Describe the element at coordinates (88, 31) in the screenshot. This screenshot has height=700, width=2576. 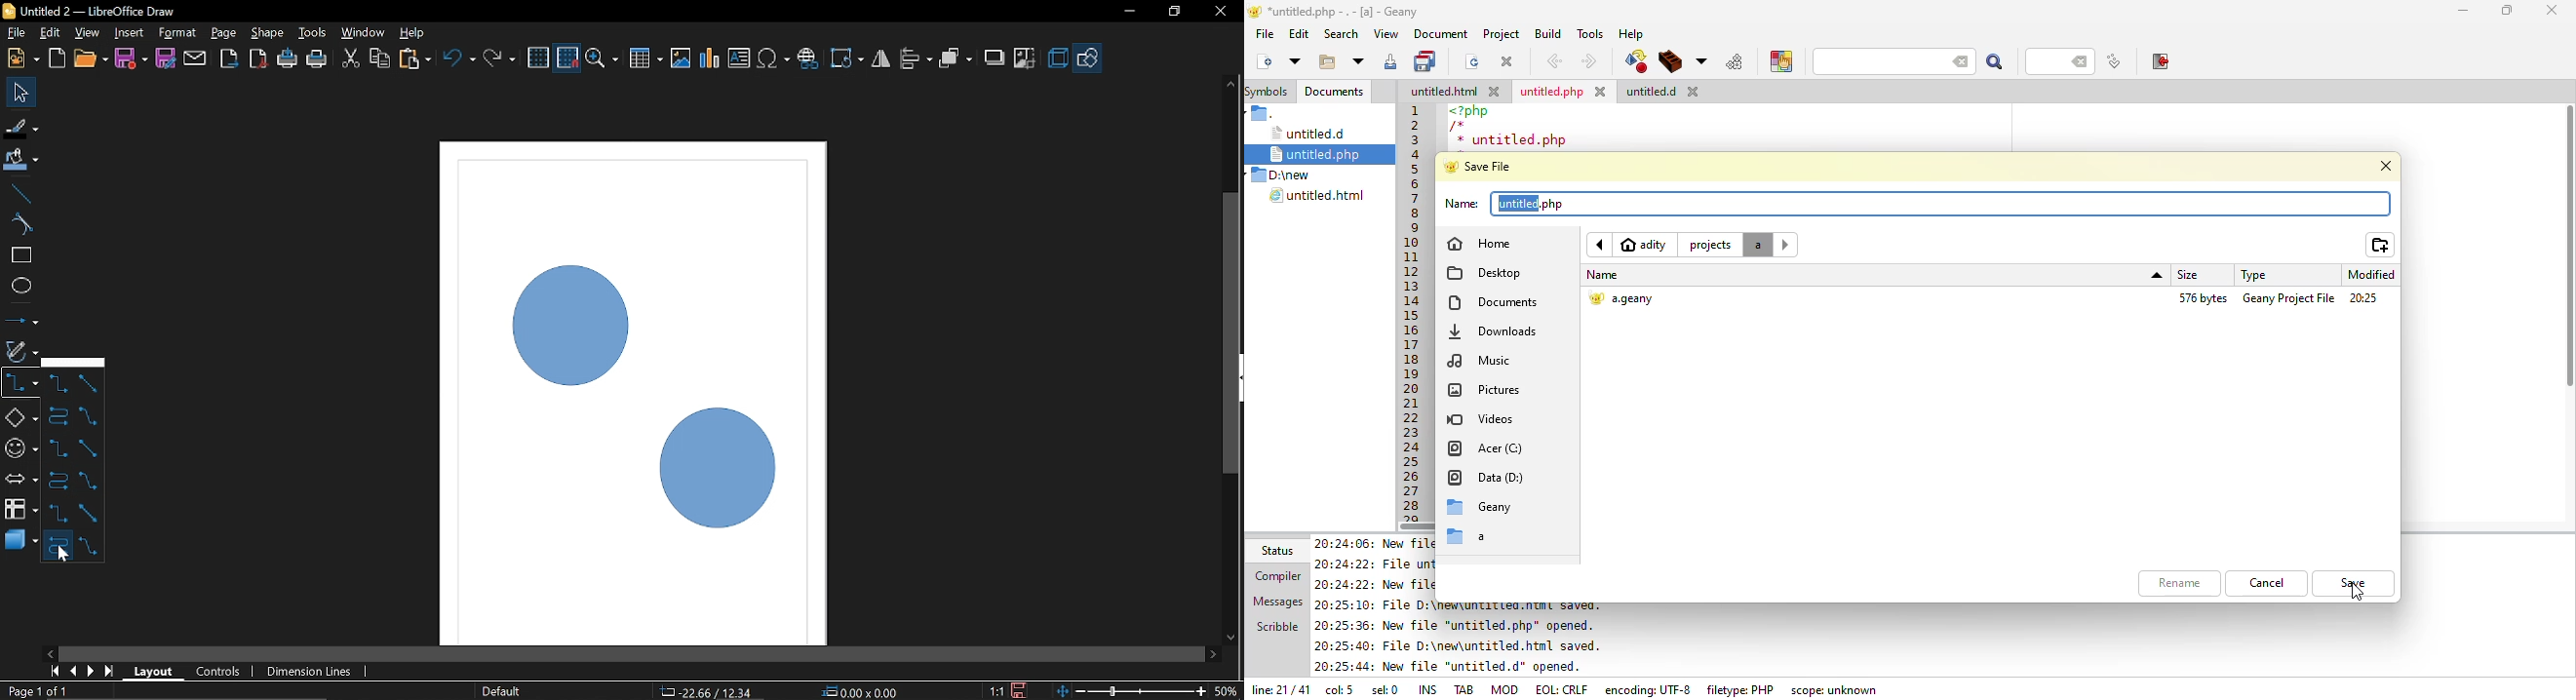
I see `View` at that location.